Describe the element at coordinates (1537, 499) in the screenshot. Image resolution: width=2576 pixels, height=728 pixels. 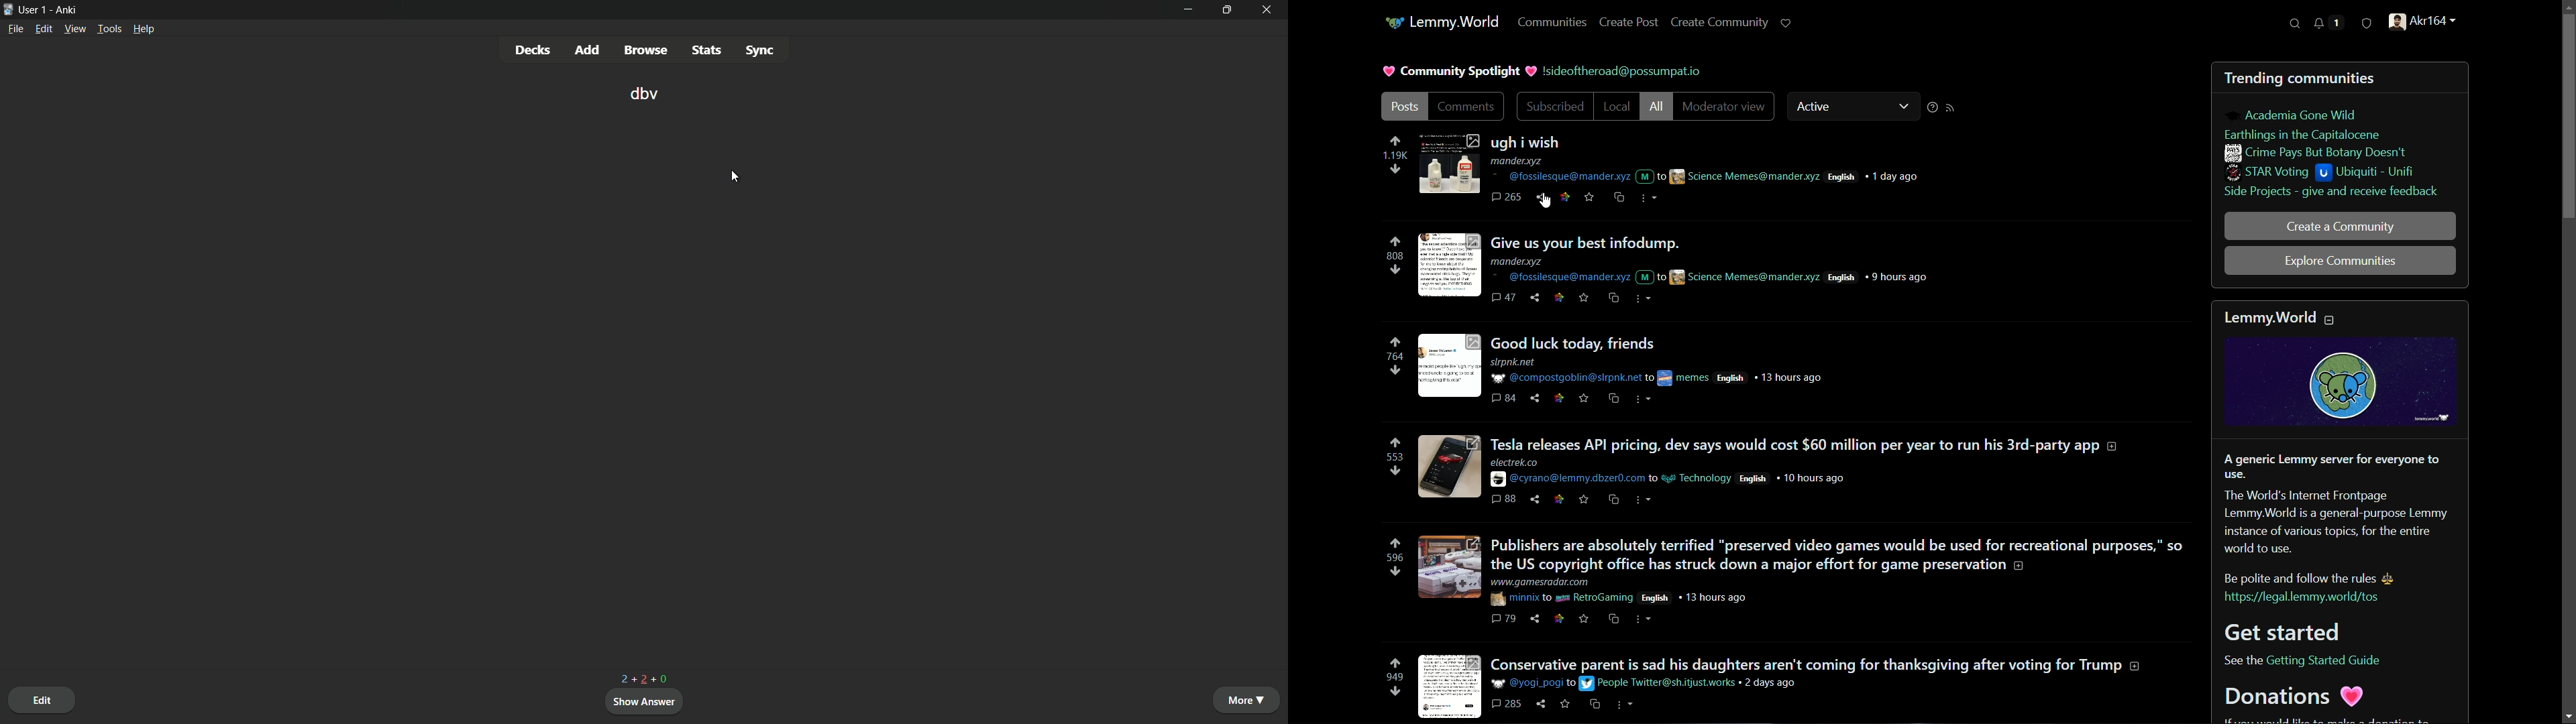
I see `share` at that location.